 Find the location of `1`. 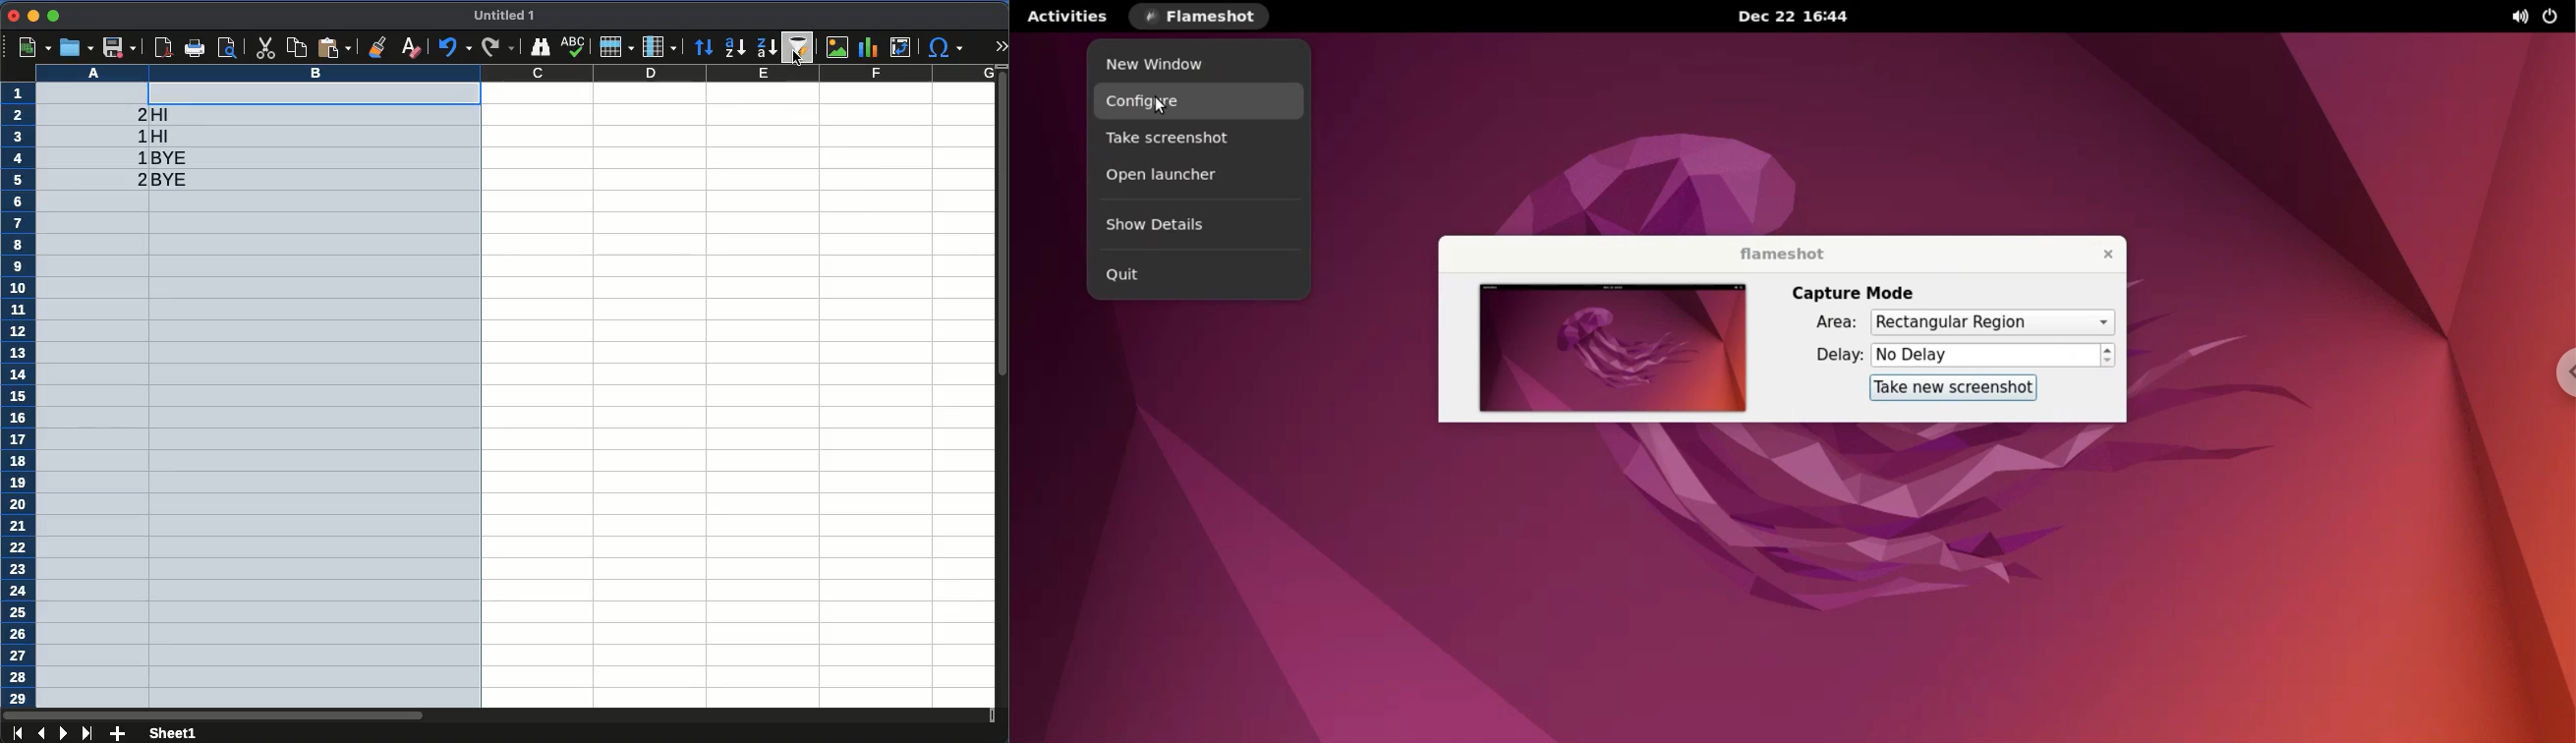

1 is located at coordinates (140, 157).